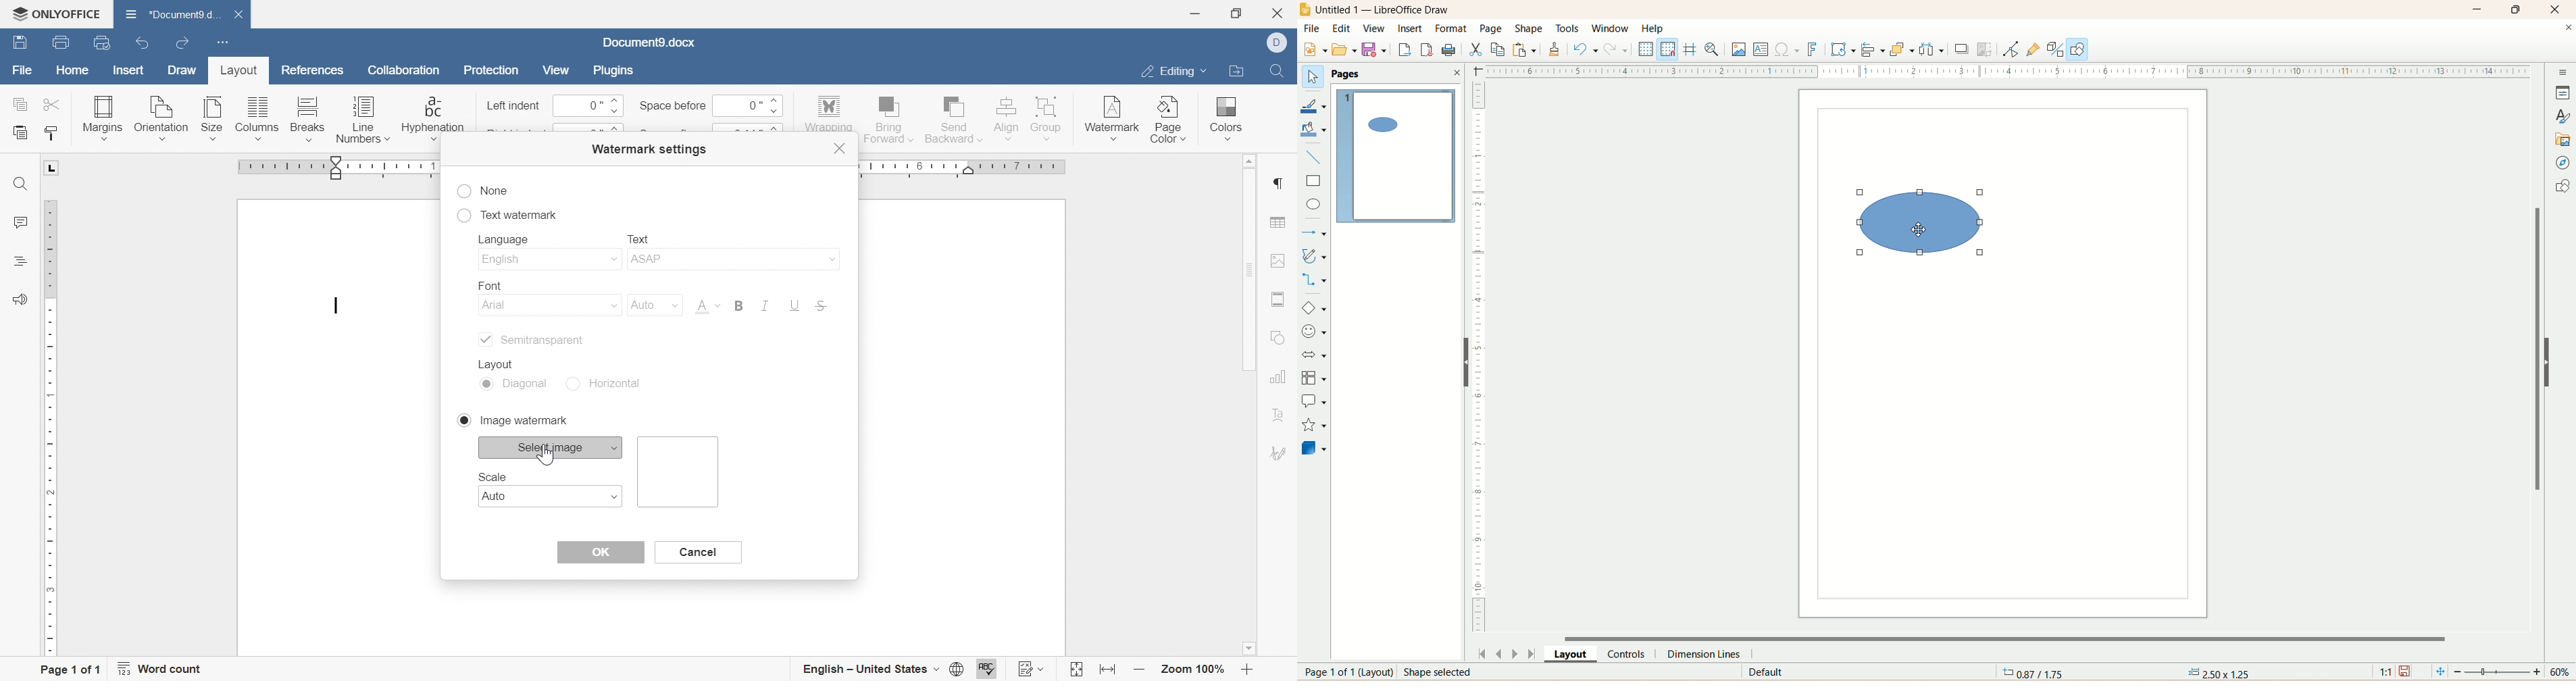 The width and height of the screenshot is (2576, 700). Describe the element at coordinates (1715, 51) in the screenshot. I see `zoom and pan` at that location.